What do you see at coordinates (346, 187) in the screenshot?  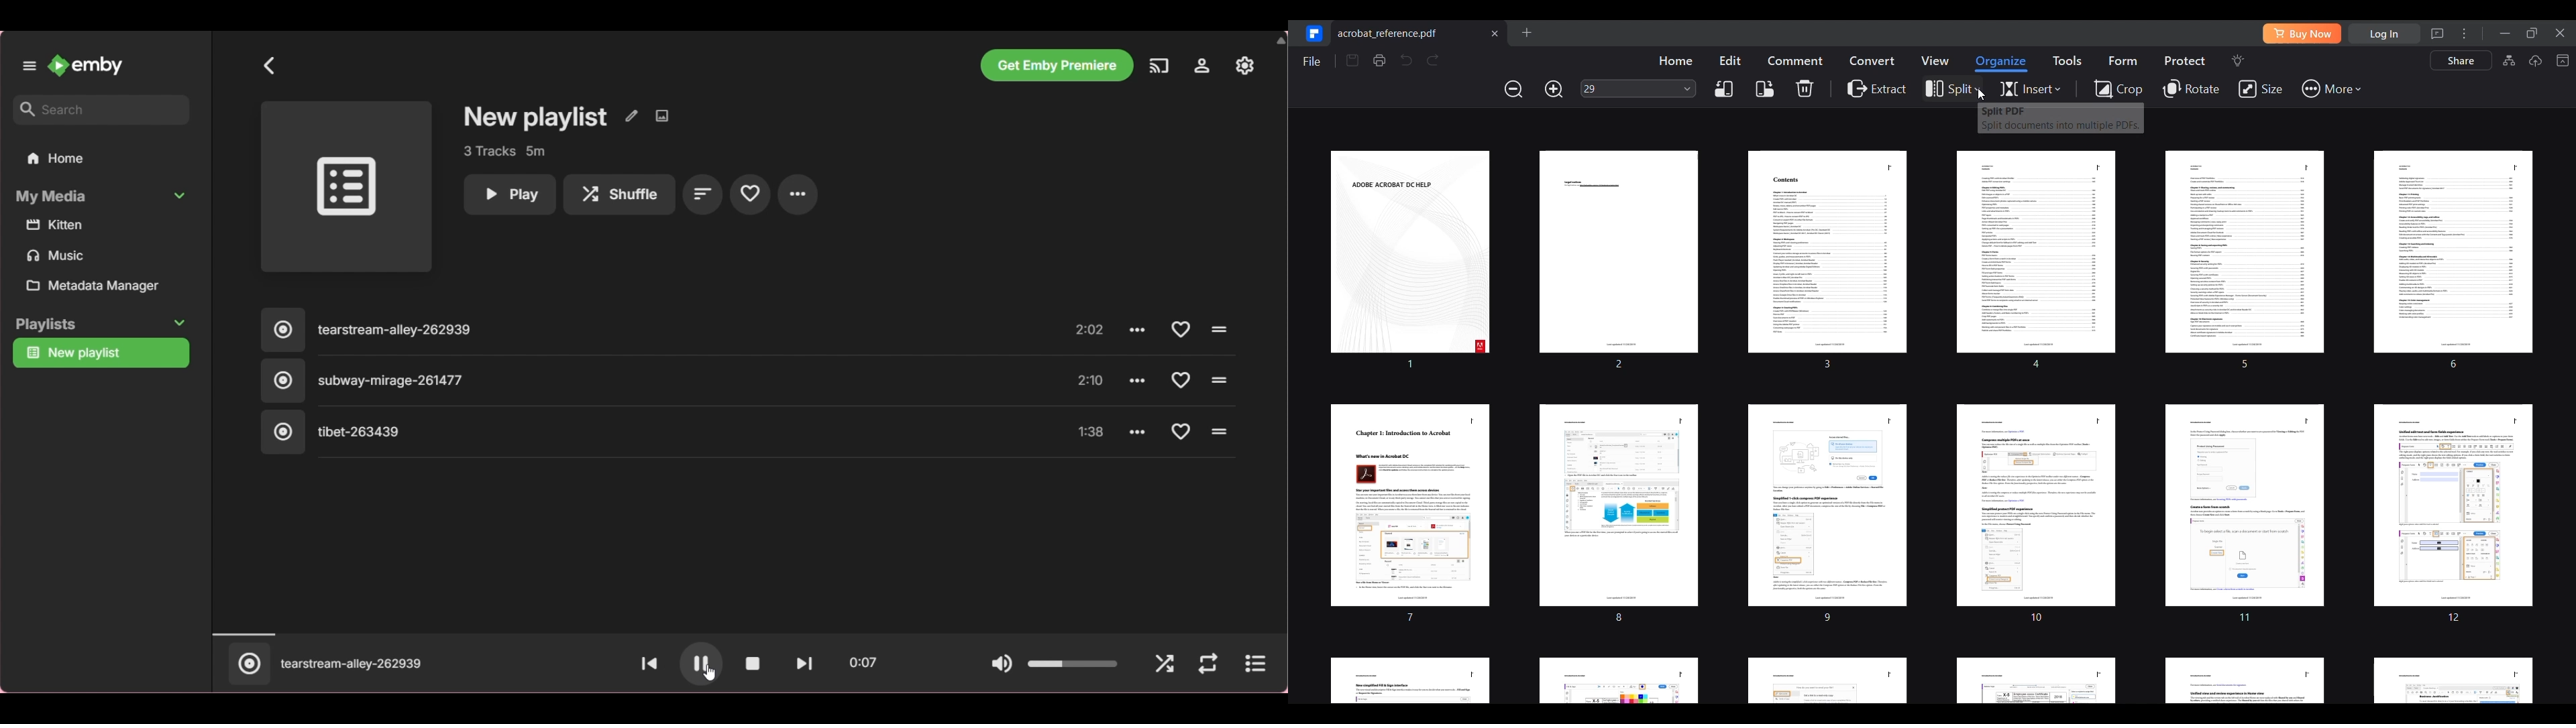 I see `Click to play entire playlist` at bounding box center [346, 187].